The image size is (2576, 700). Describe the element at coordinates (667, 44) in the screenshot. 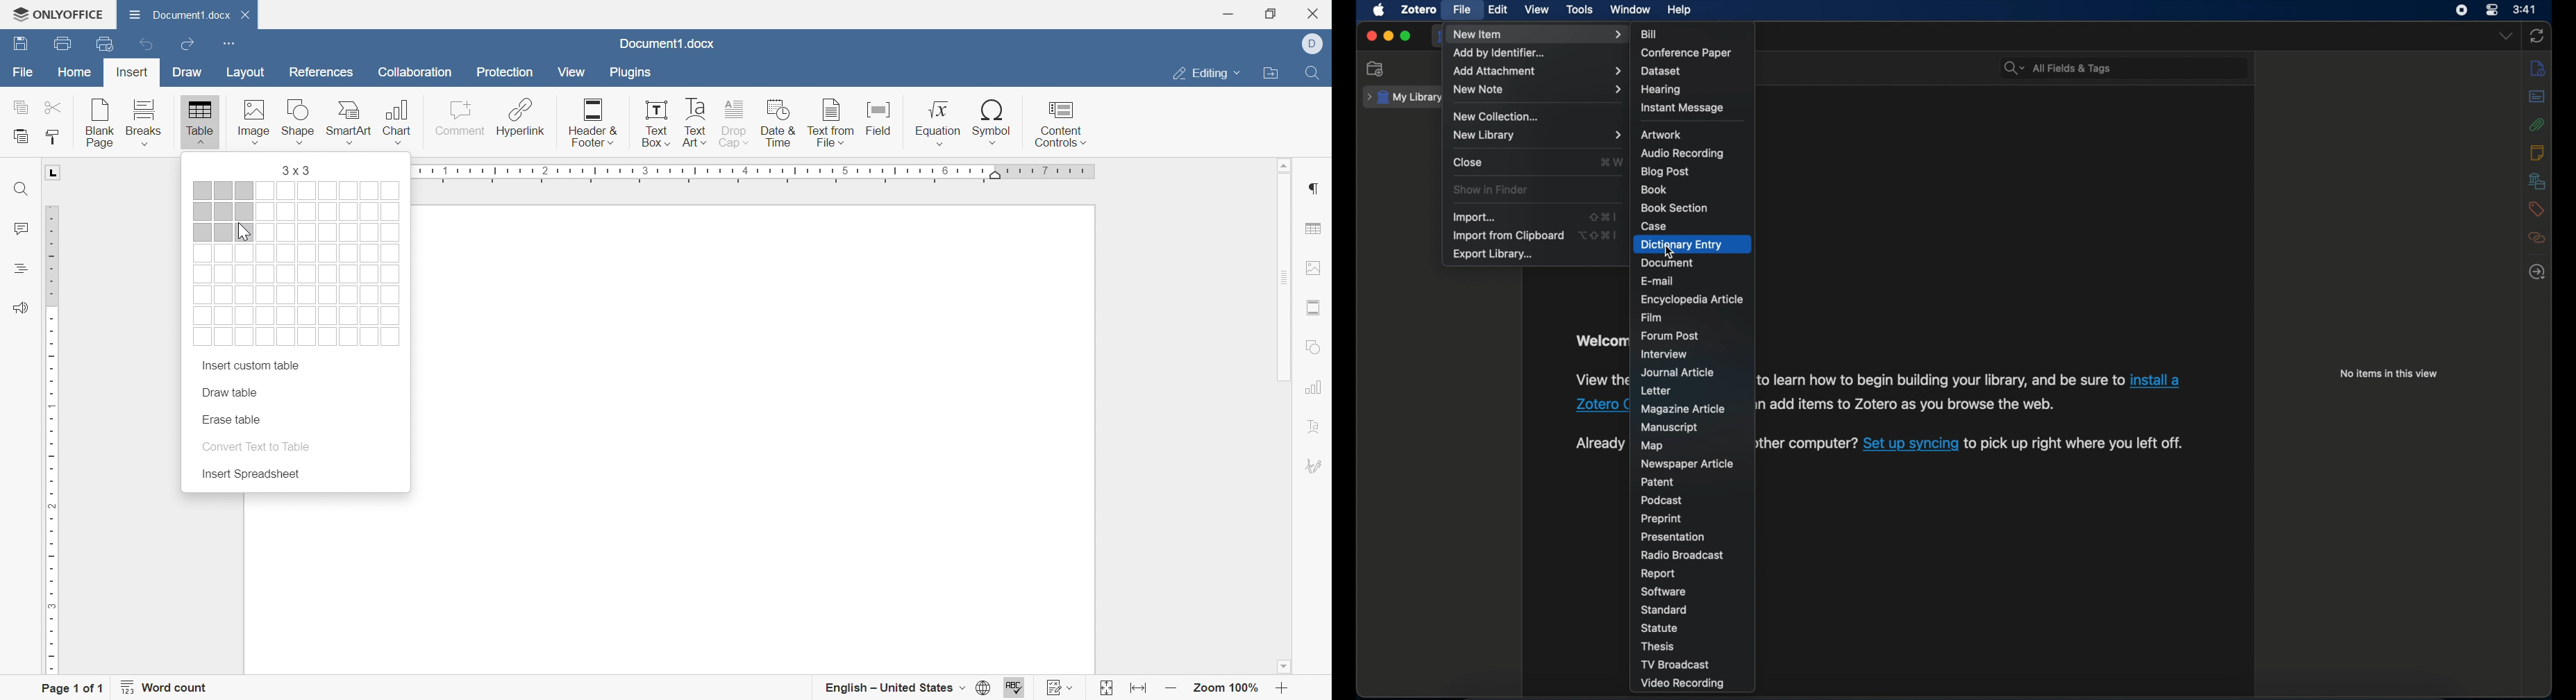

I see `Docuemnt1.docx` at that location.